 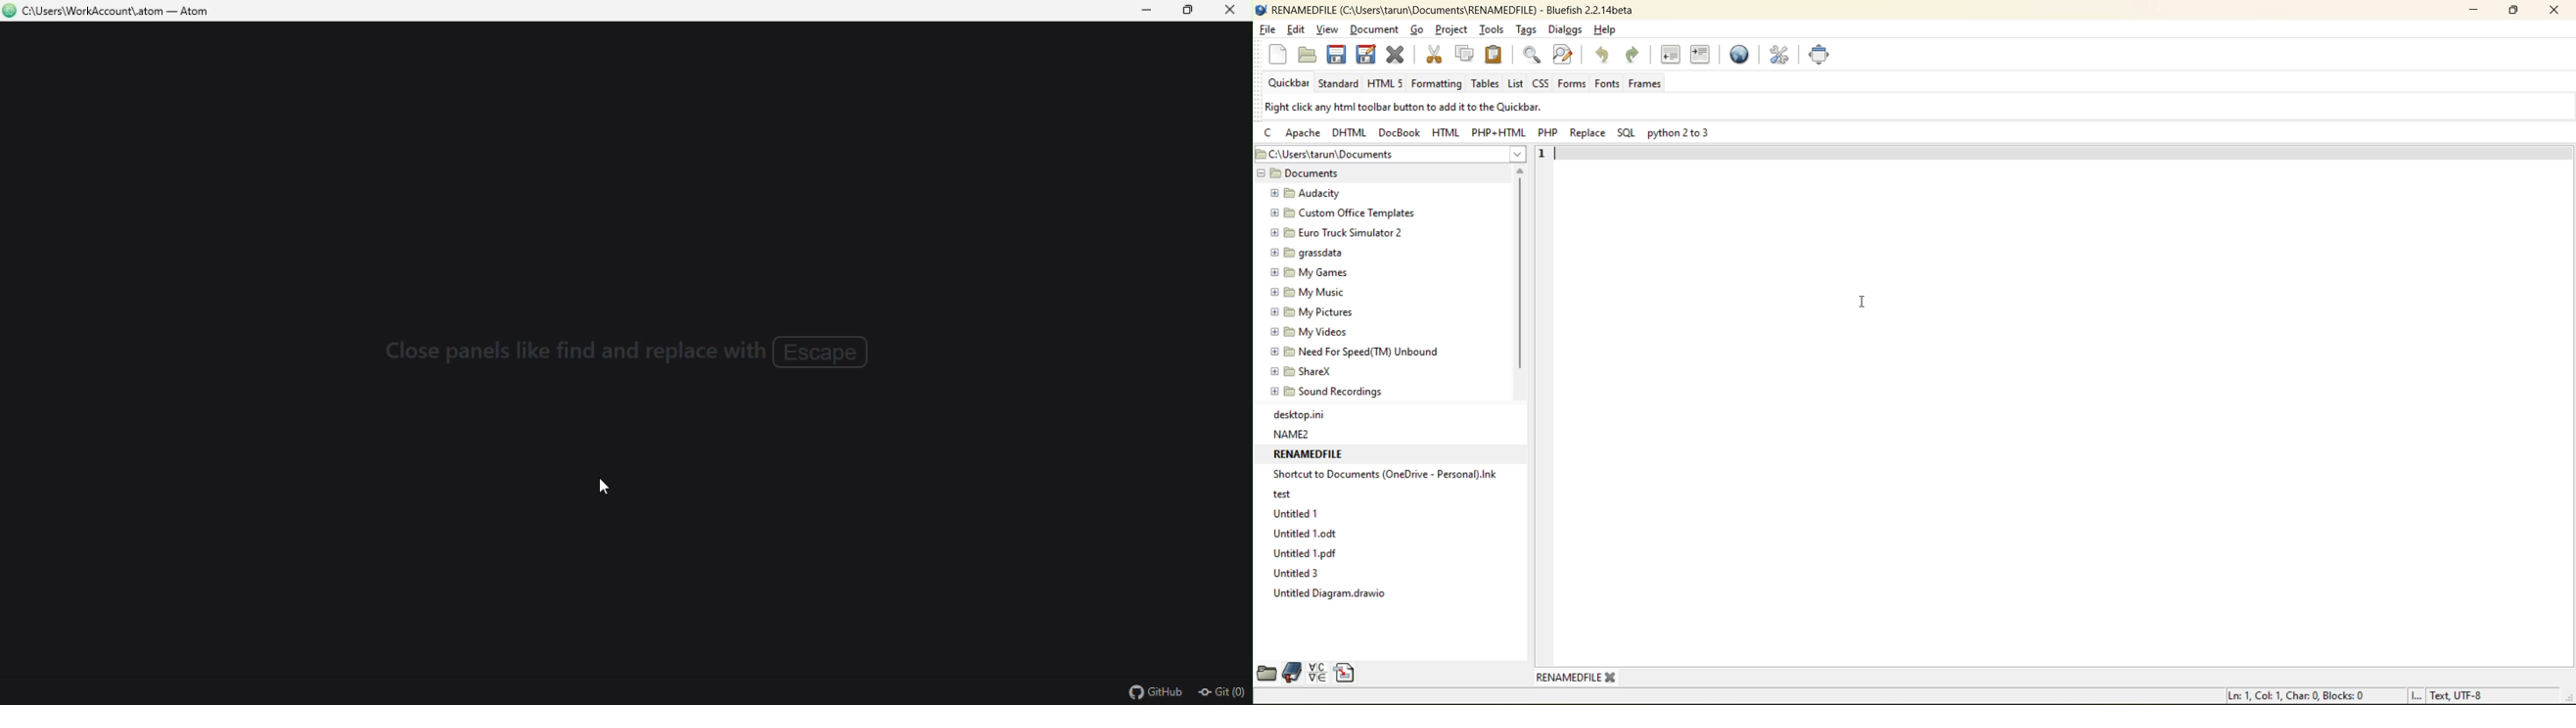 I want to click on preview in browser, so click(x=1740, y=54).